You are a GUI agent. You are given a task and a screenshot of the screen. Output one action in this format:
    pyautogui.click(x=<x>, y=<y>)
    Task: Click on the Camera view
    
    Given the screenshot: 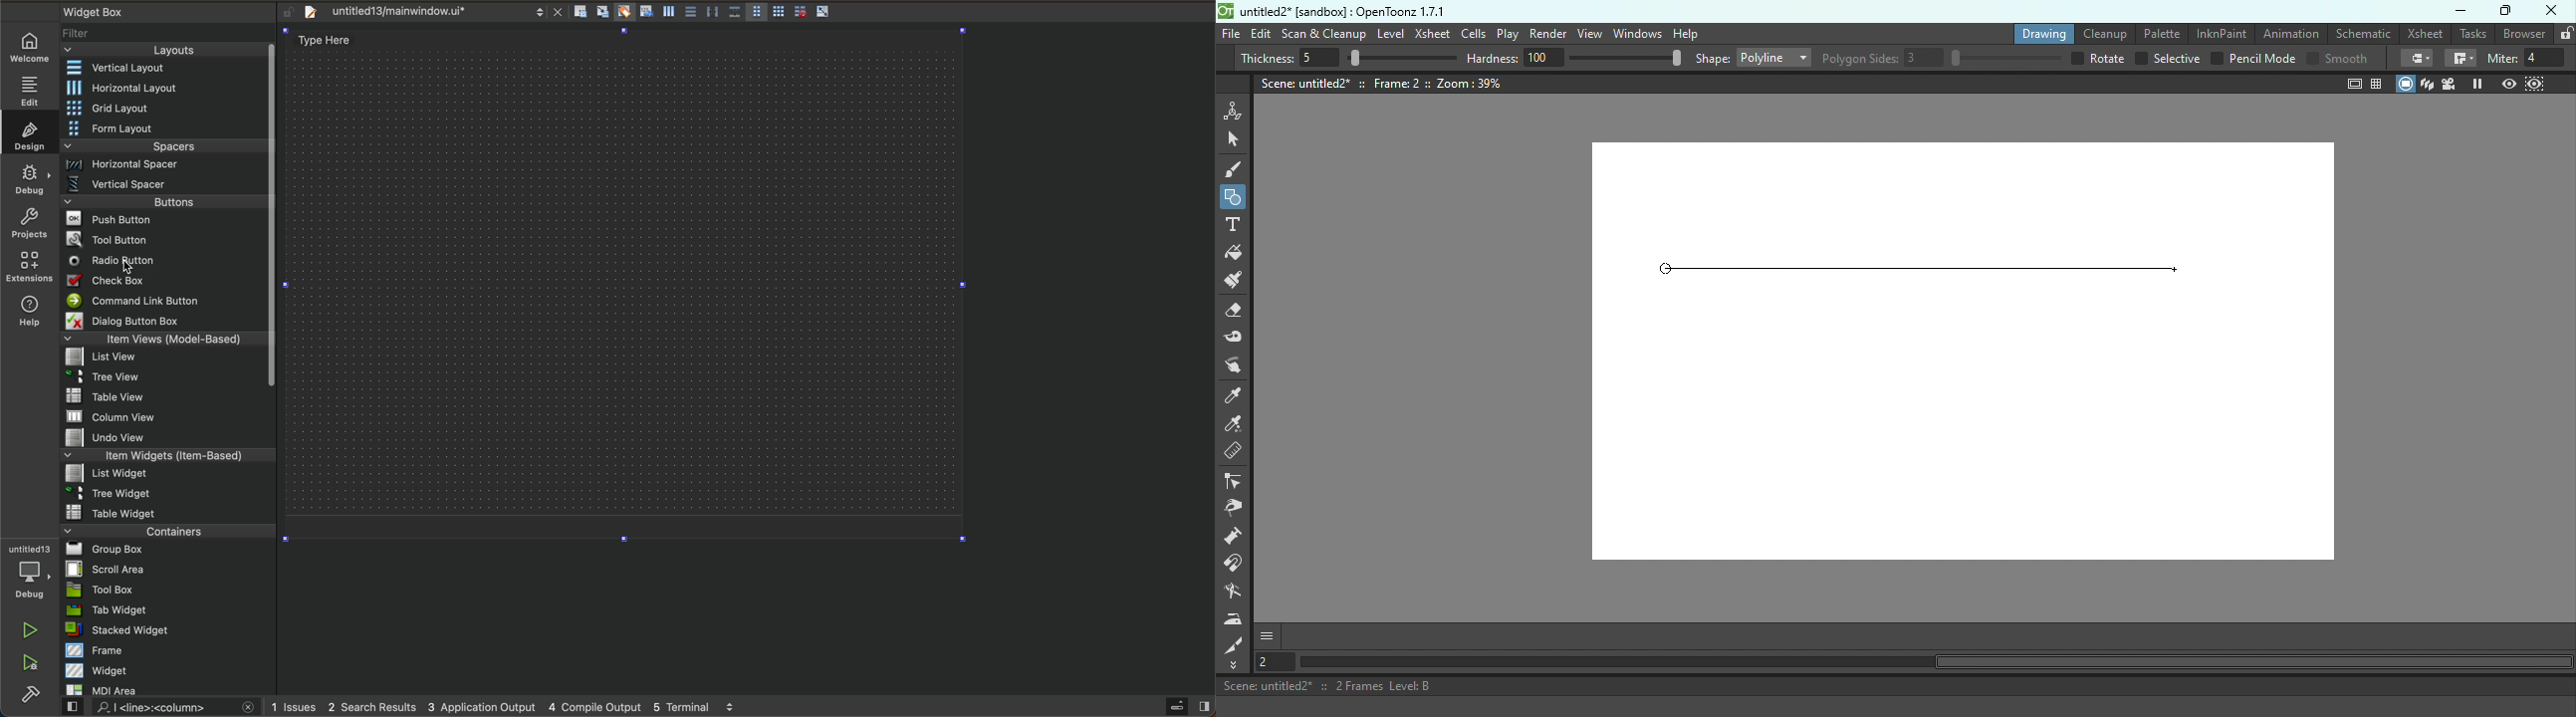 What is the action you would take?
    pyautogui.click(x=2452, y=84)
    